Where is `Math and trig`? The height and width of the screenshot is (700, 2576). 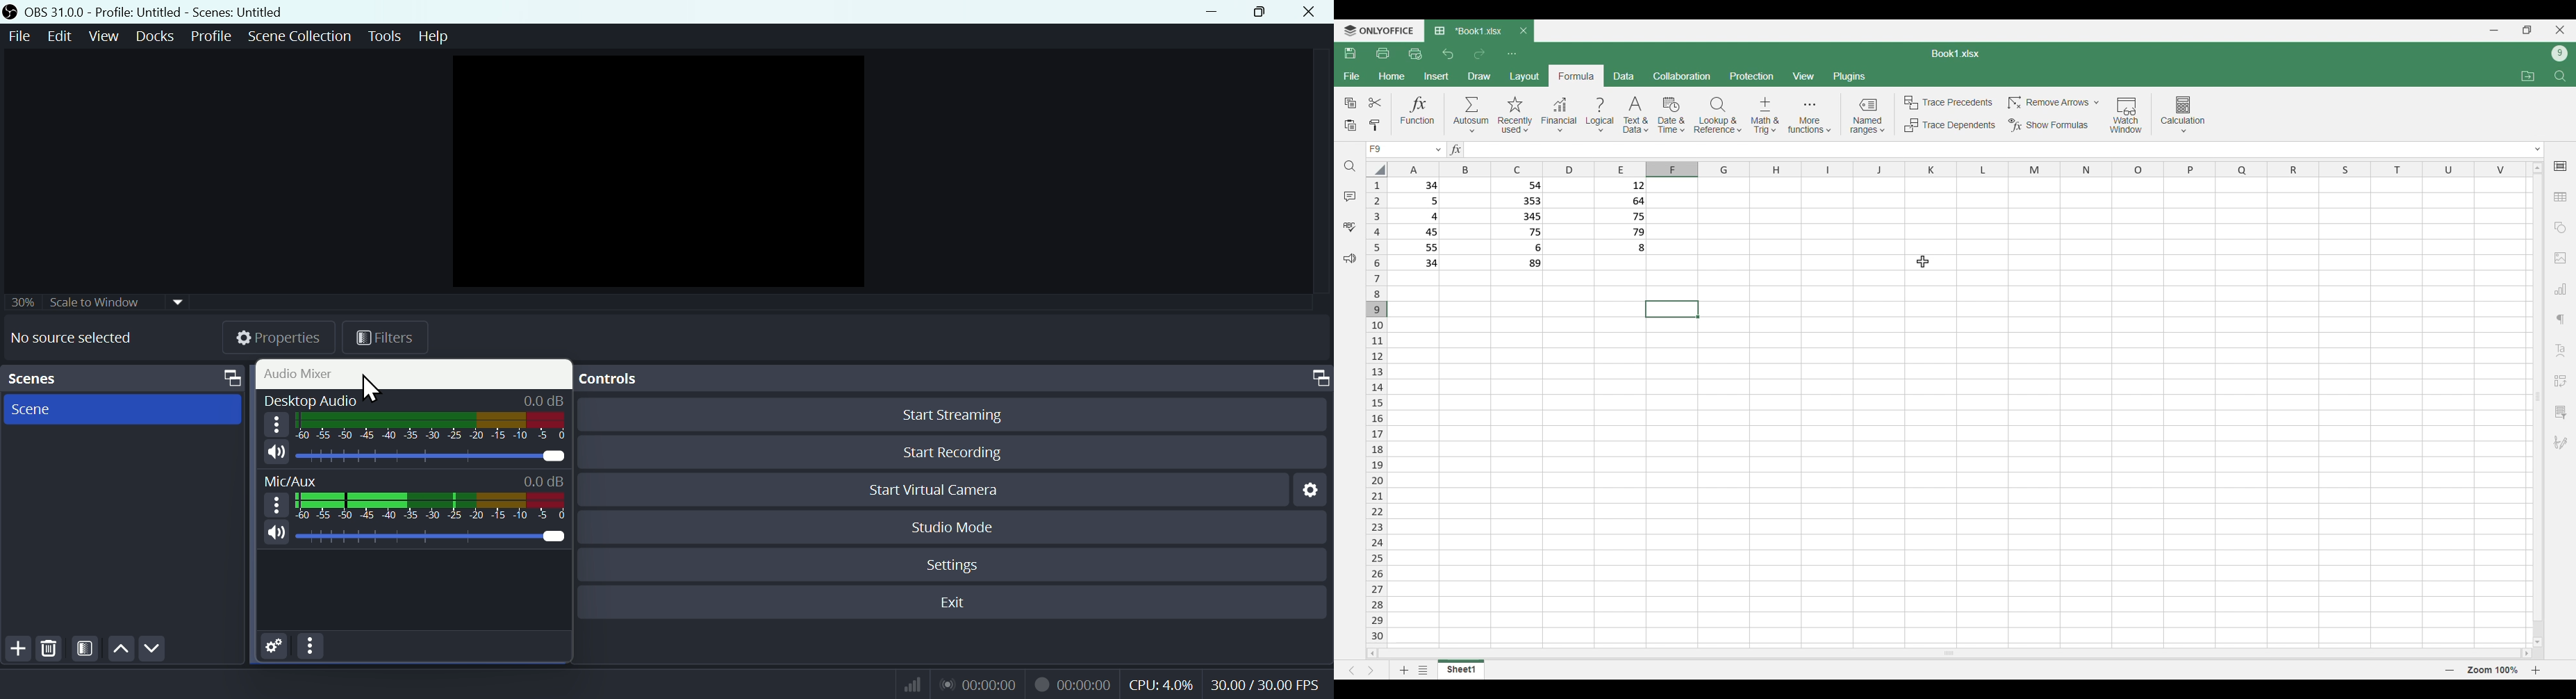
Math and trig is located at coordinates (1765, 115).